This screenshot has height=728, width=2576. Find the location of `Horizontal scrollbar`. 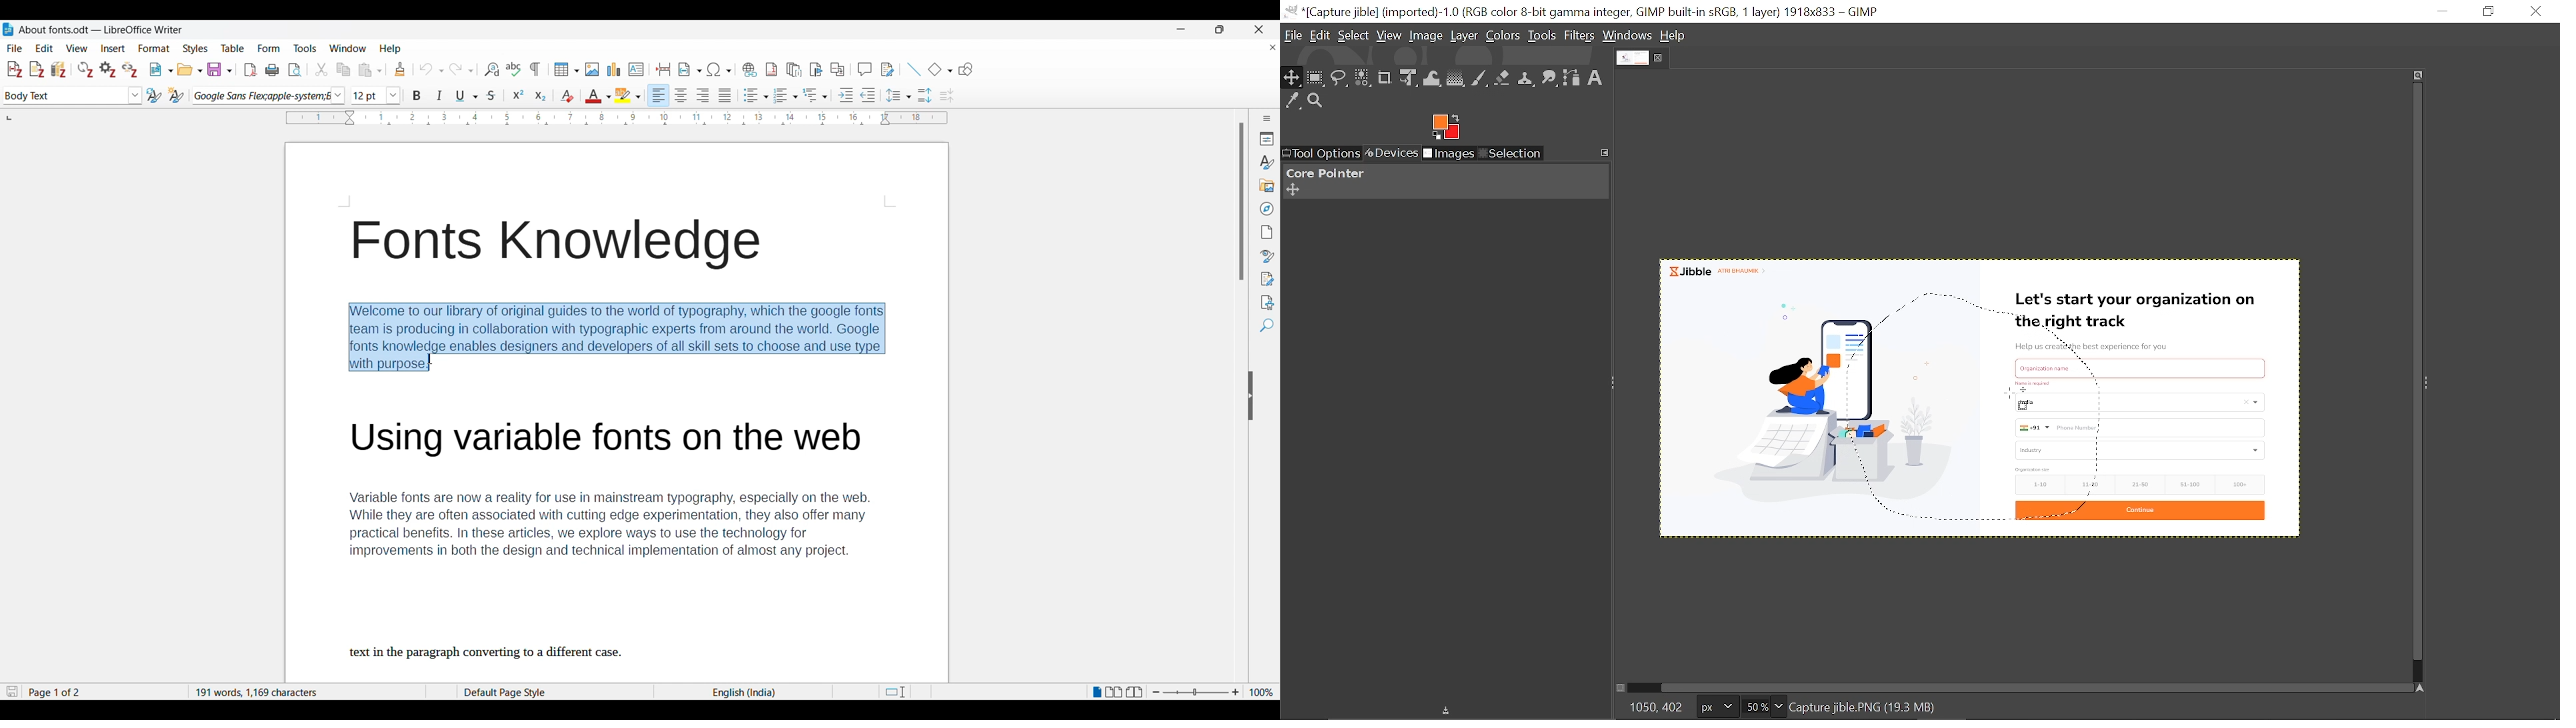

Horizontal scrollbar is located at coordinates (2038, 687).